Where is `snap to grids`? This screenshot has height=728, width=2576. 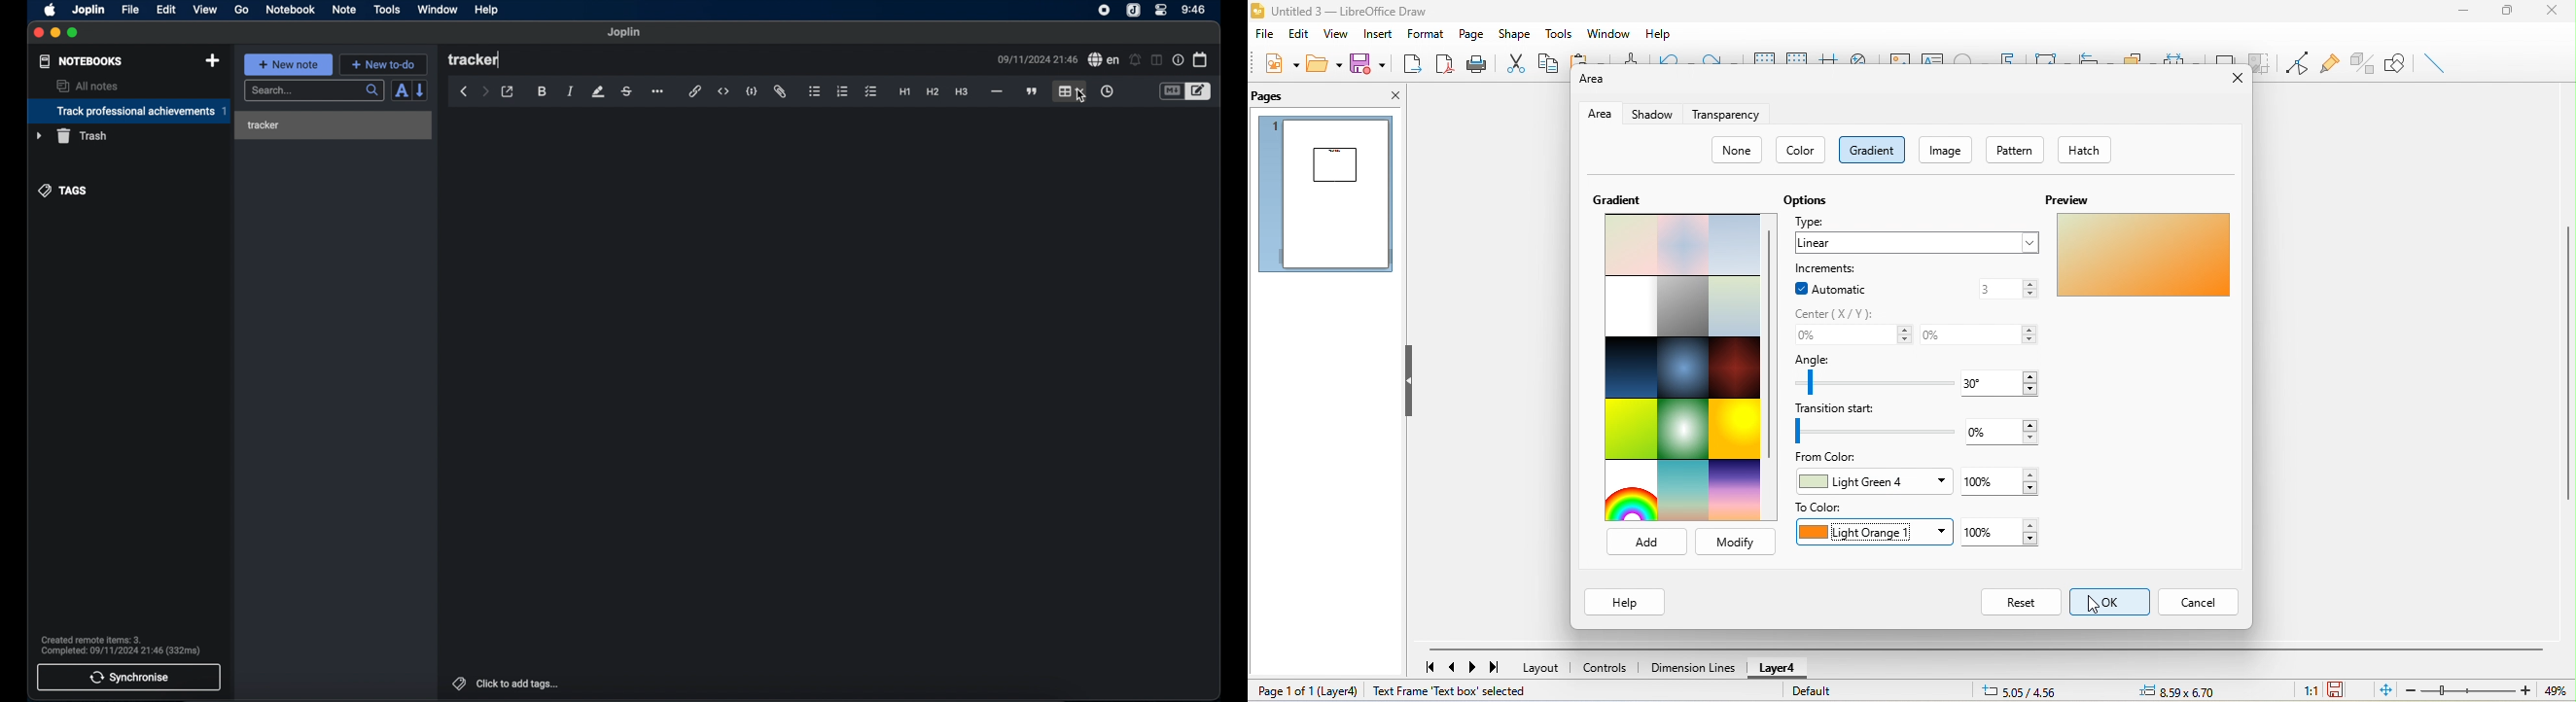
snap to grids is located at coordinates (1799, 55).